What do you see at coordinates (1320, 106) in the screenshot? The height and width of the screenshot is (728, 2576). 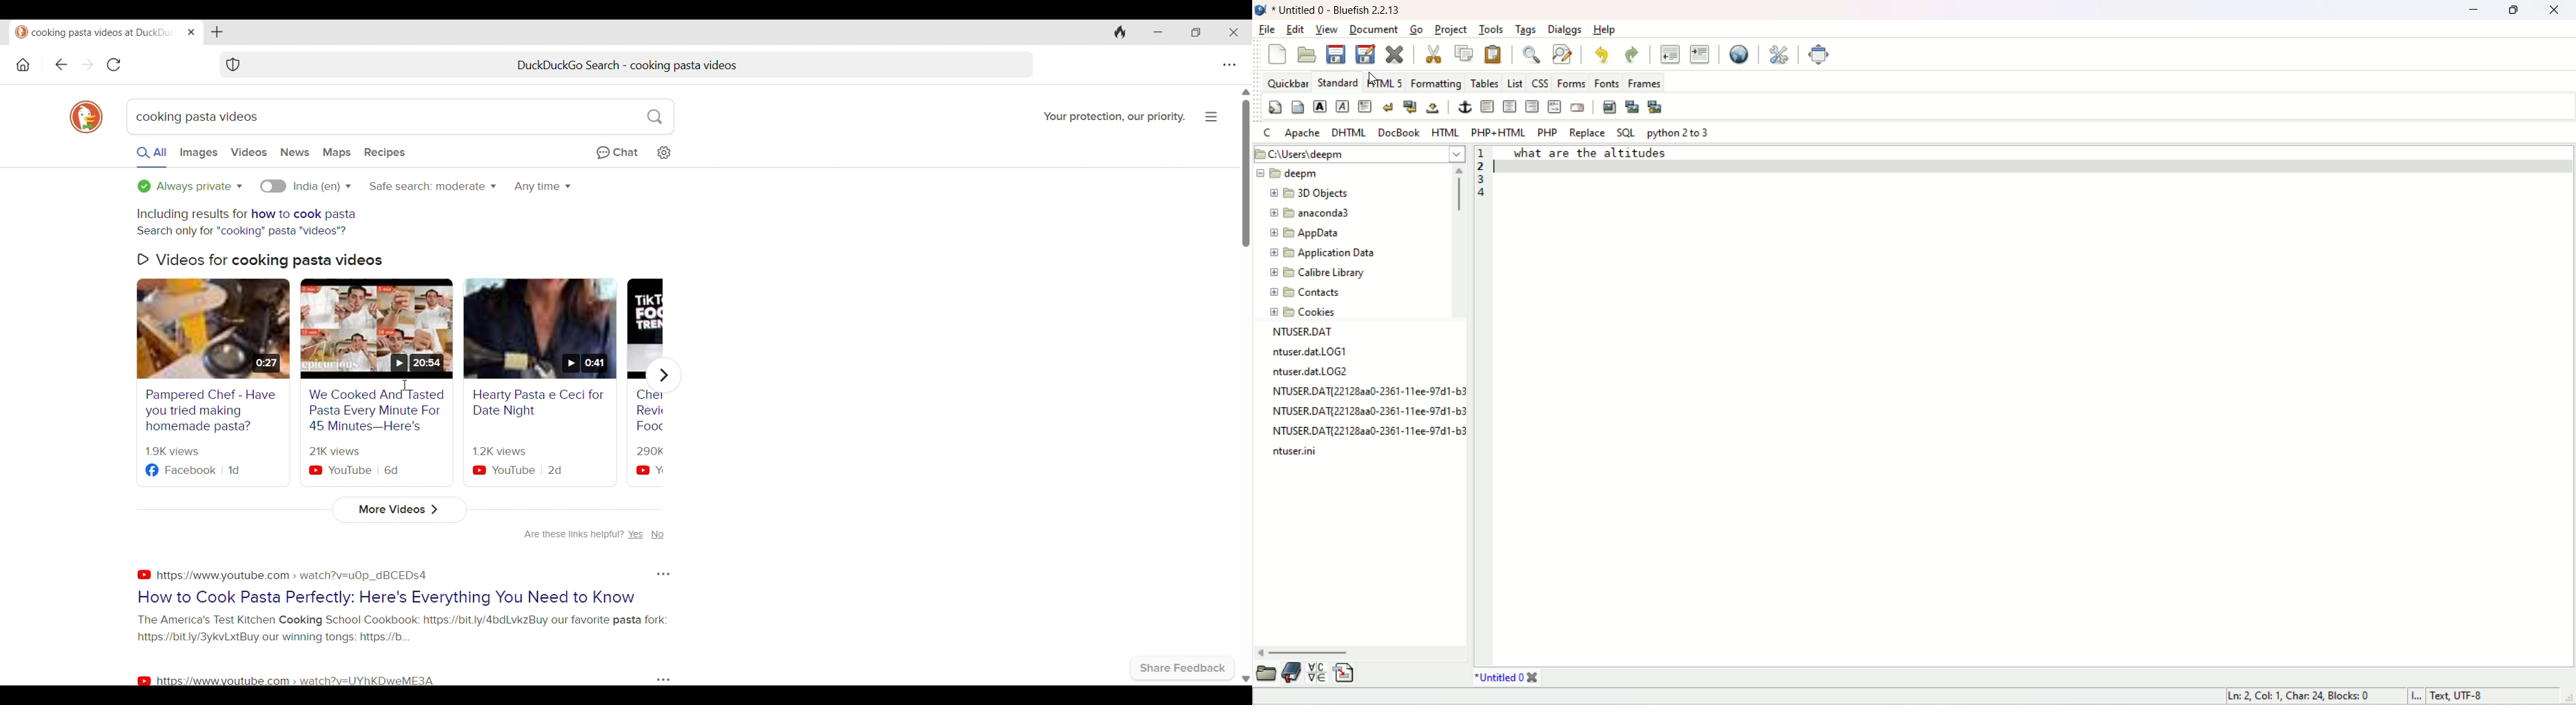 I see `strong` at bounding box center [1320, 106].